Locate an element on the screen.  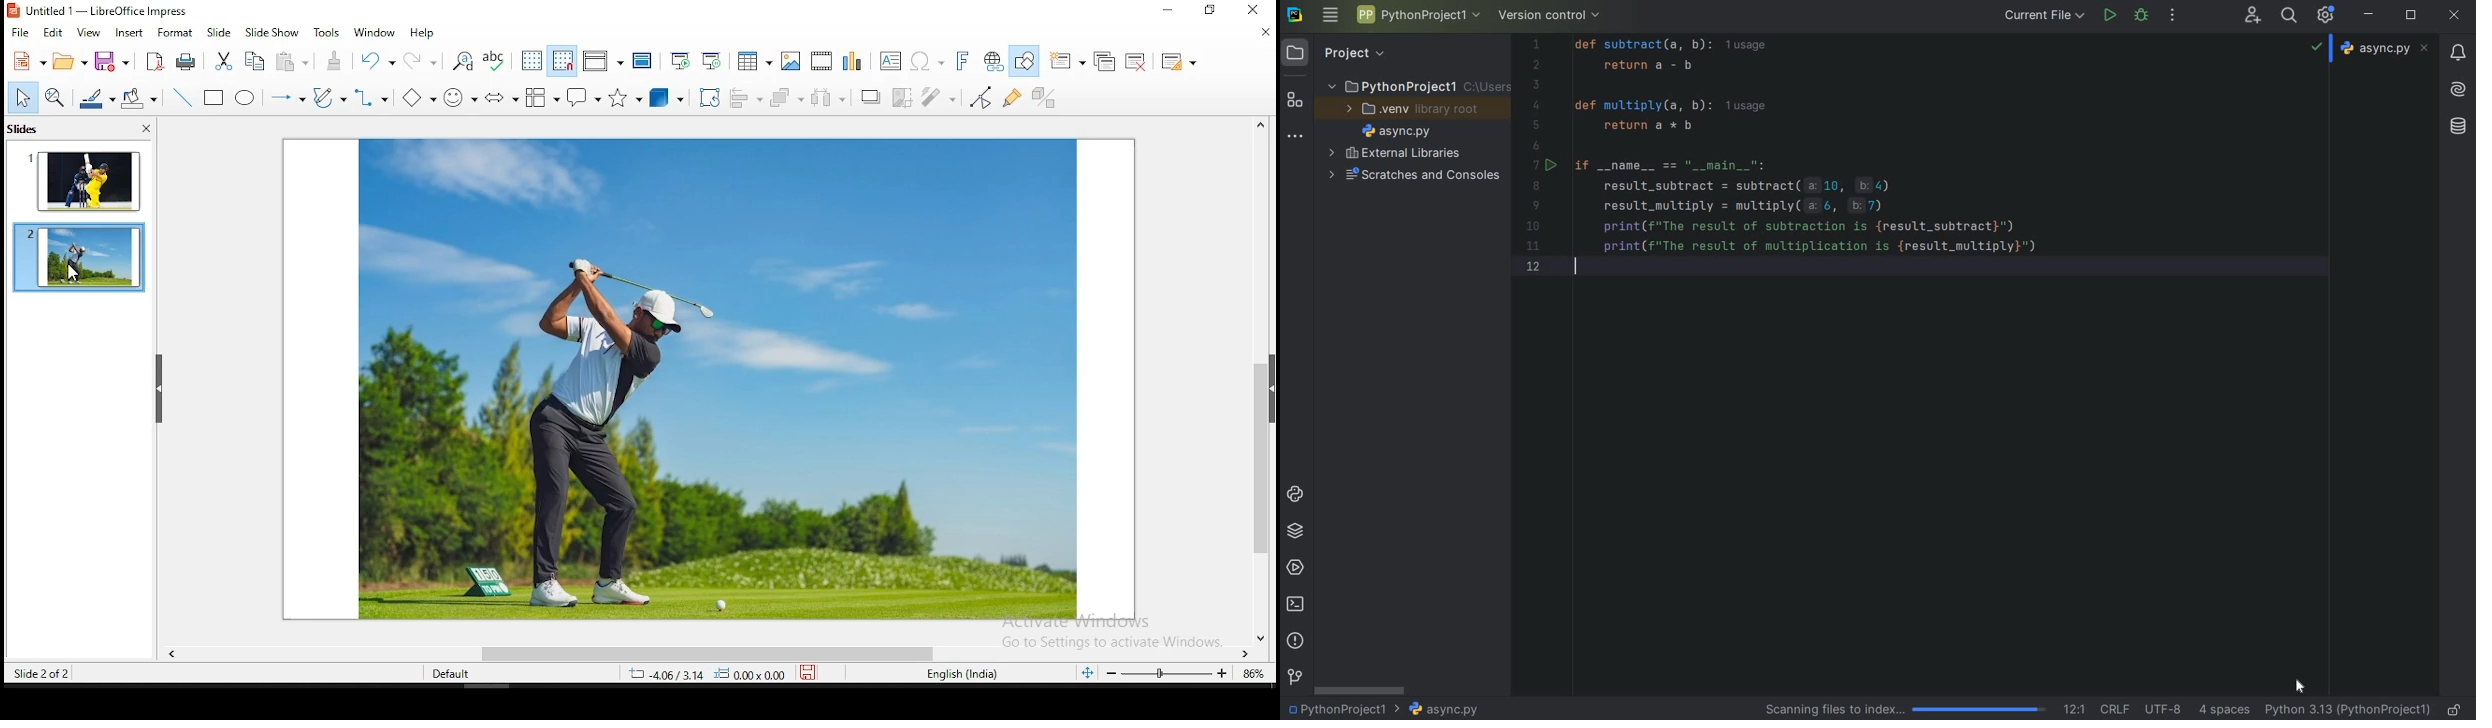
Shadow is located at coordinates (866, 98).